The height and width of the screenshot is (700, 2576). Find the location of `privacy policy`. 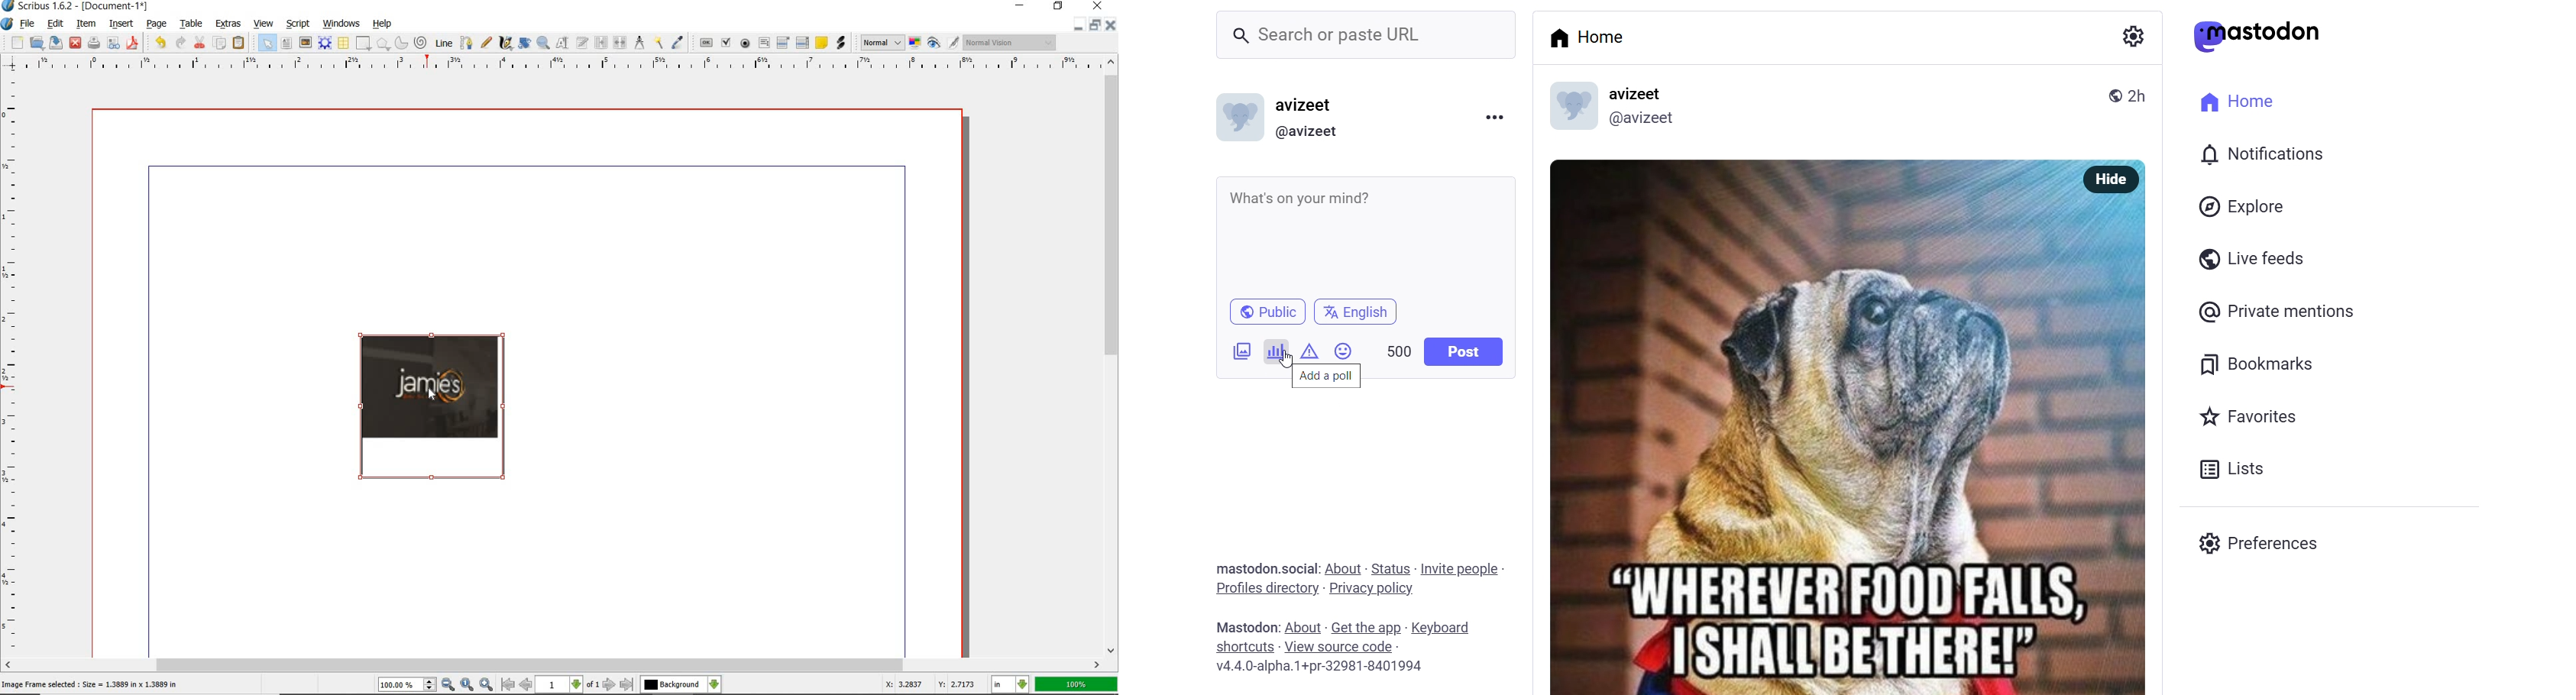

privacy policy is located at coordinates (1371, 590).